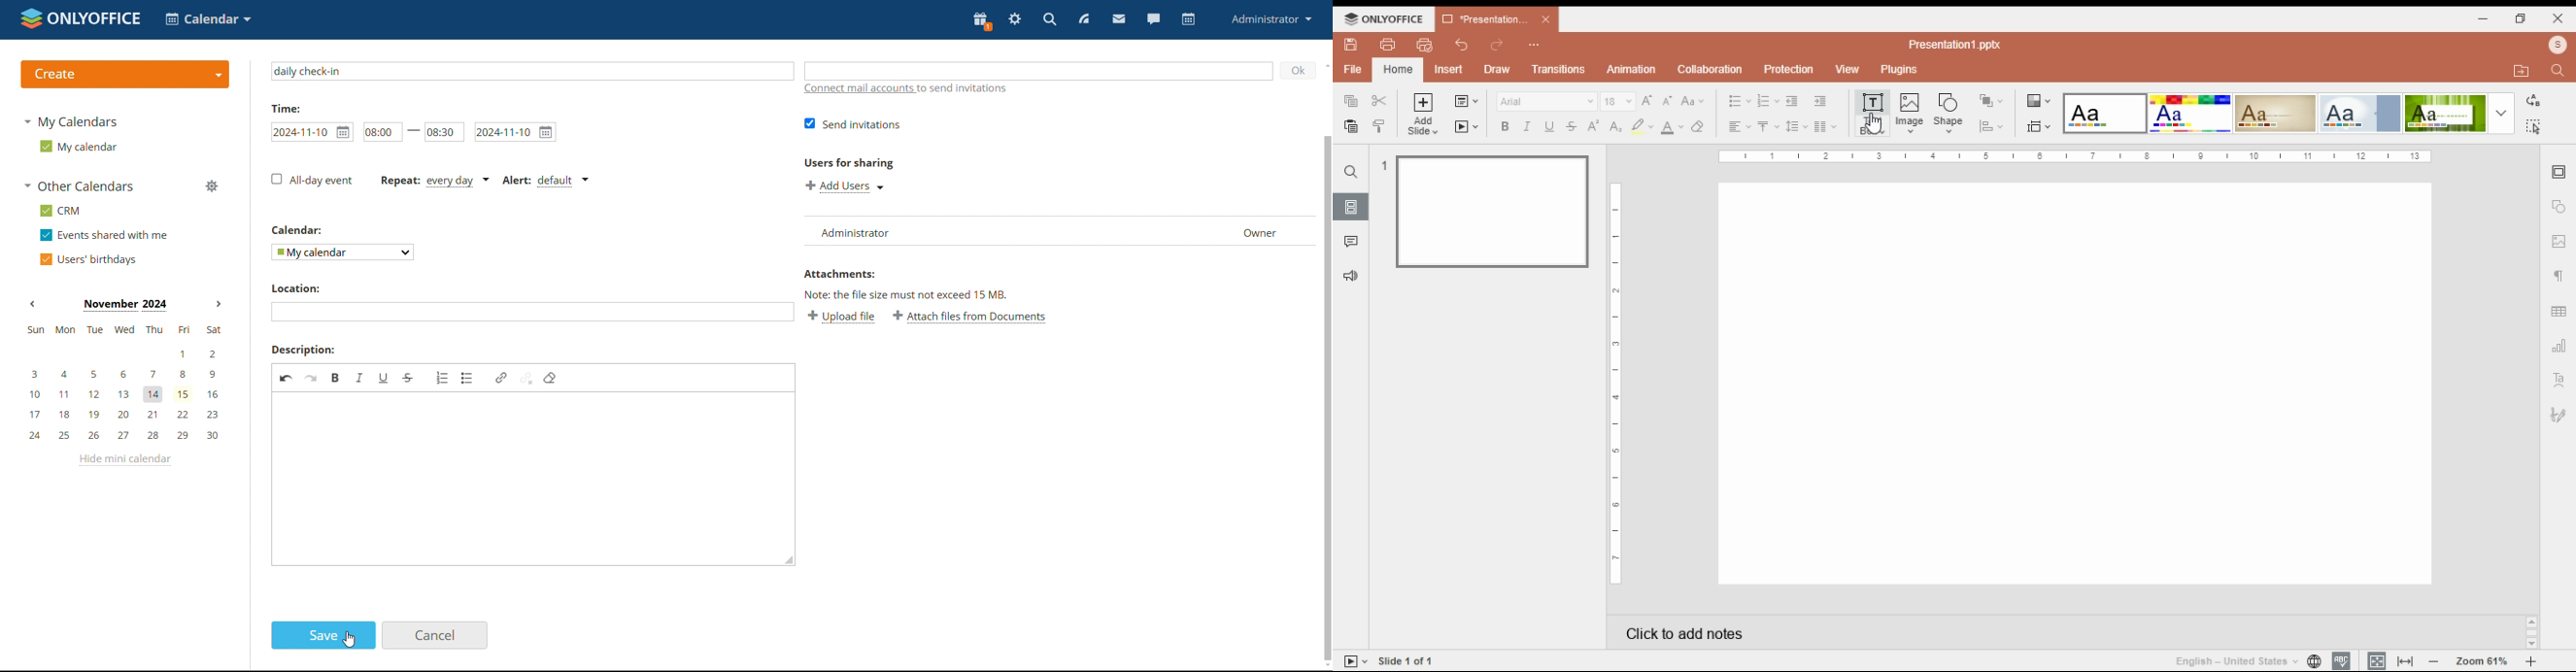  I want to click on insert text box, so click(1872, 113).